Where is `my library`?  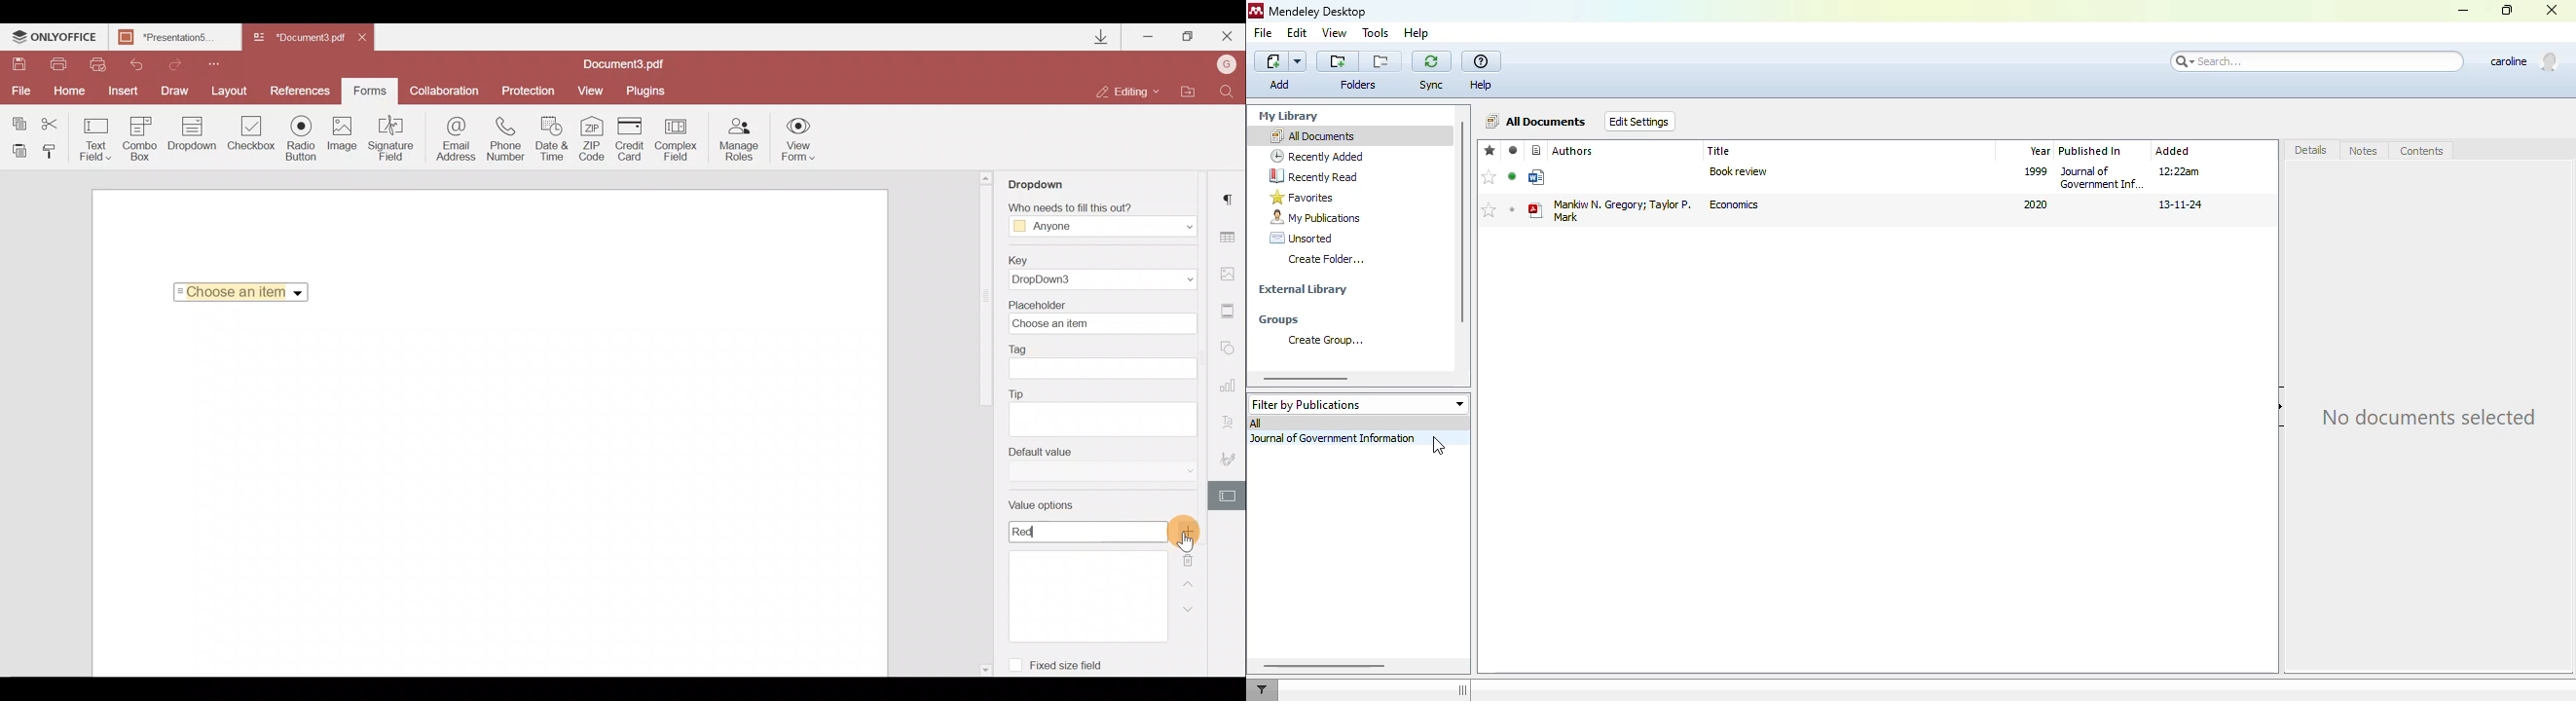
my library is located at coordinates (1288, 116).